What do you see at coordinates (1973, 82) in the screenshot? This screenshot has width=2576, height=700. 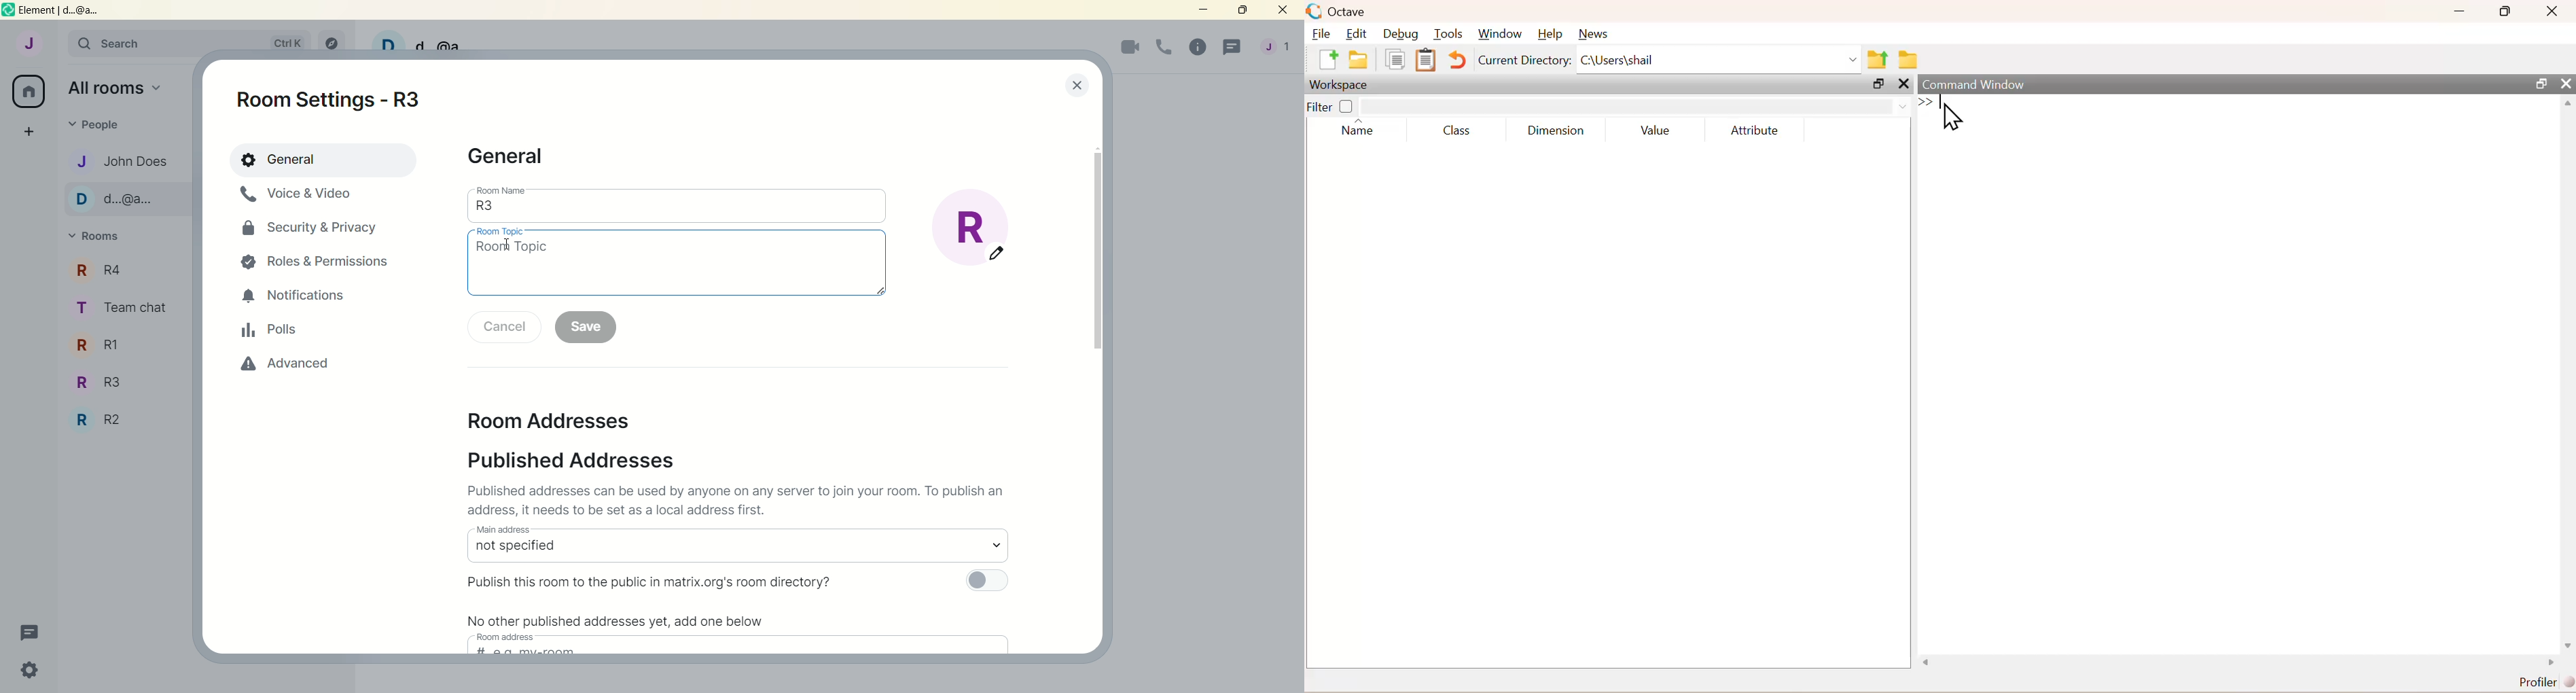 I see `Command Window` at bounding box center [1973, 82].